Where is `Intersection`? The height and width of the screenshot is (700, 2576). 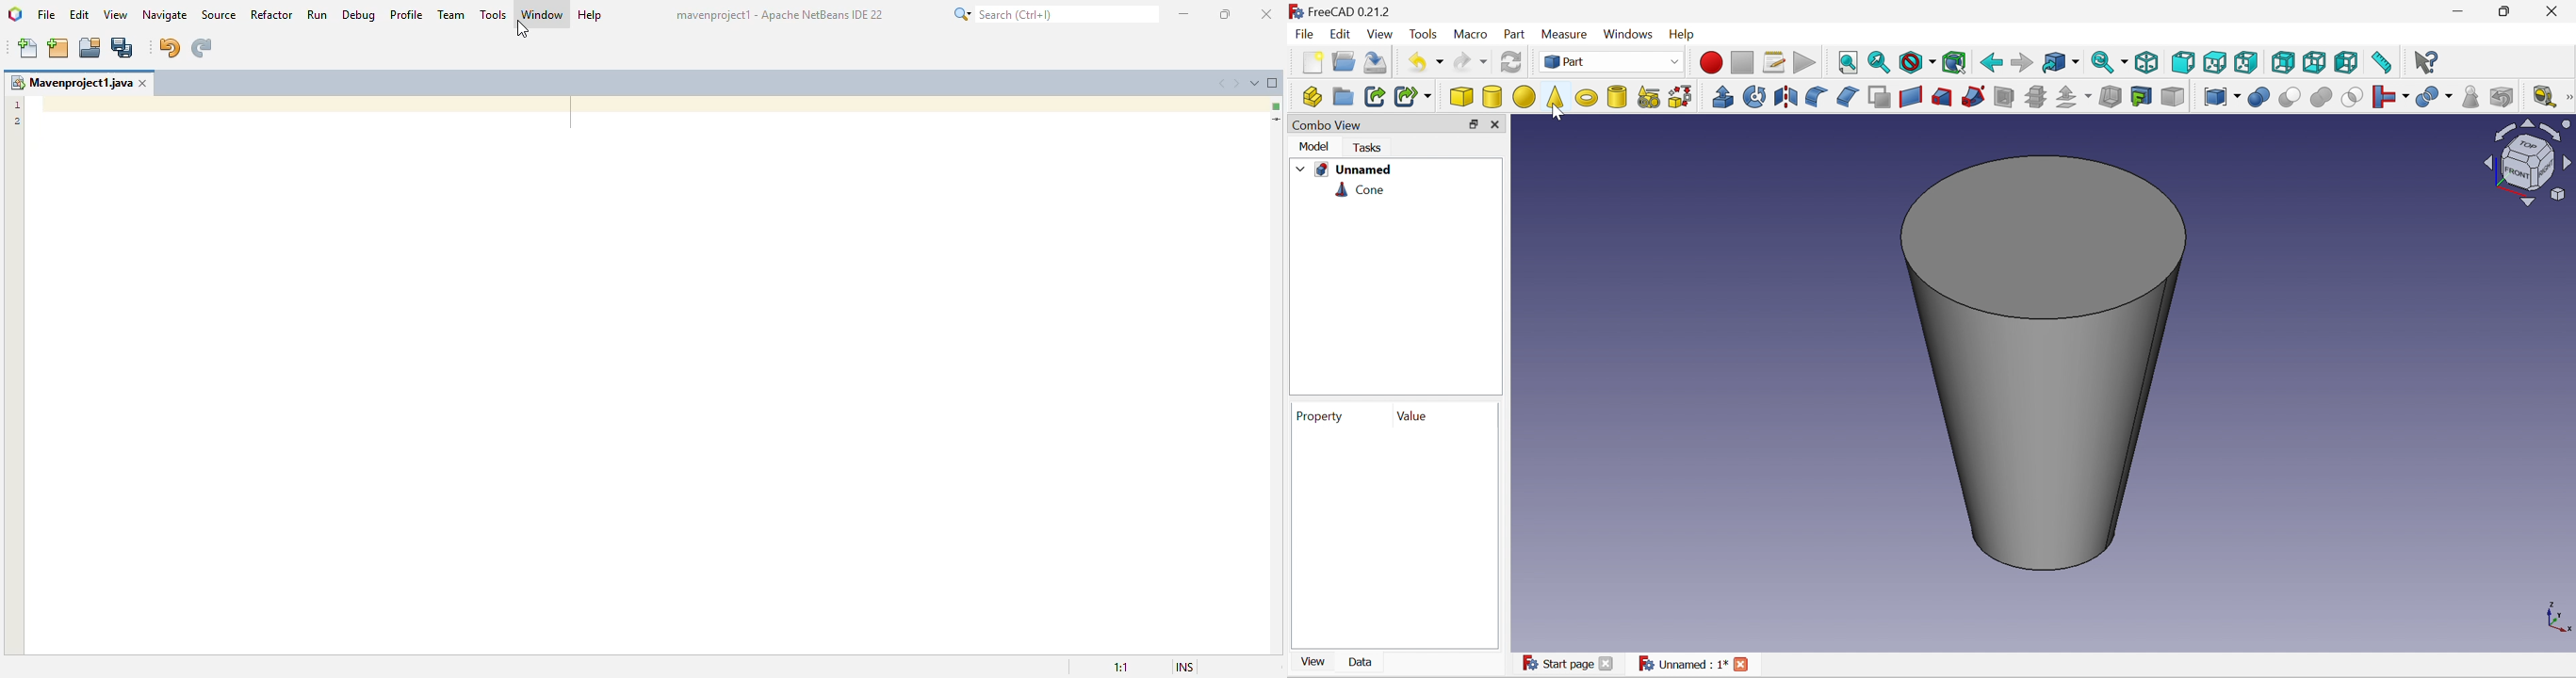
Intersection is located at coordinates (2353, 97).